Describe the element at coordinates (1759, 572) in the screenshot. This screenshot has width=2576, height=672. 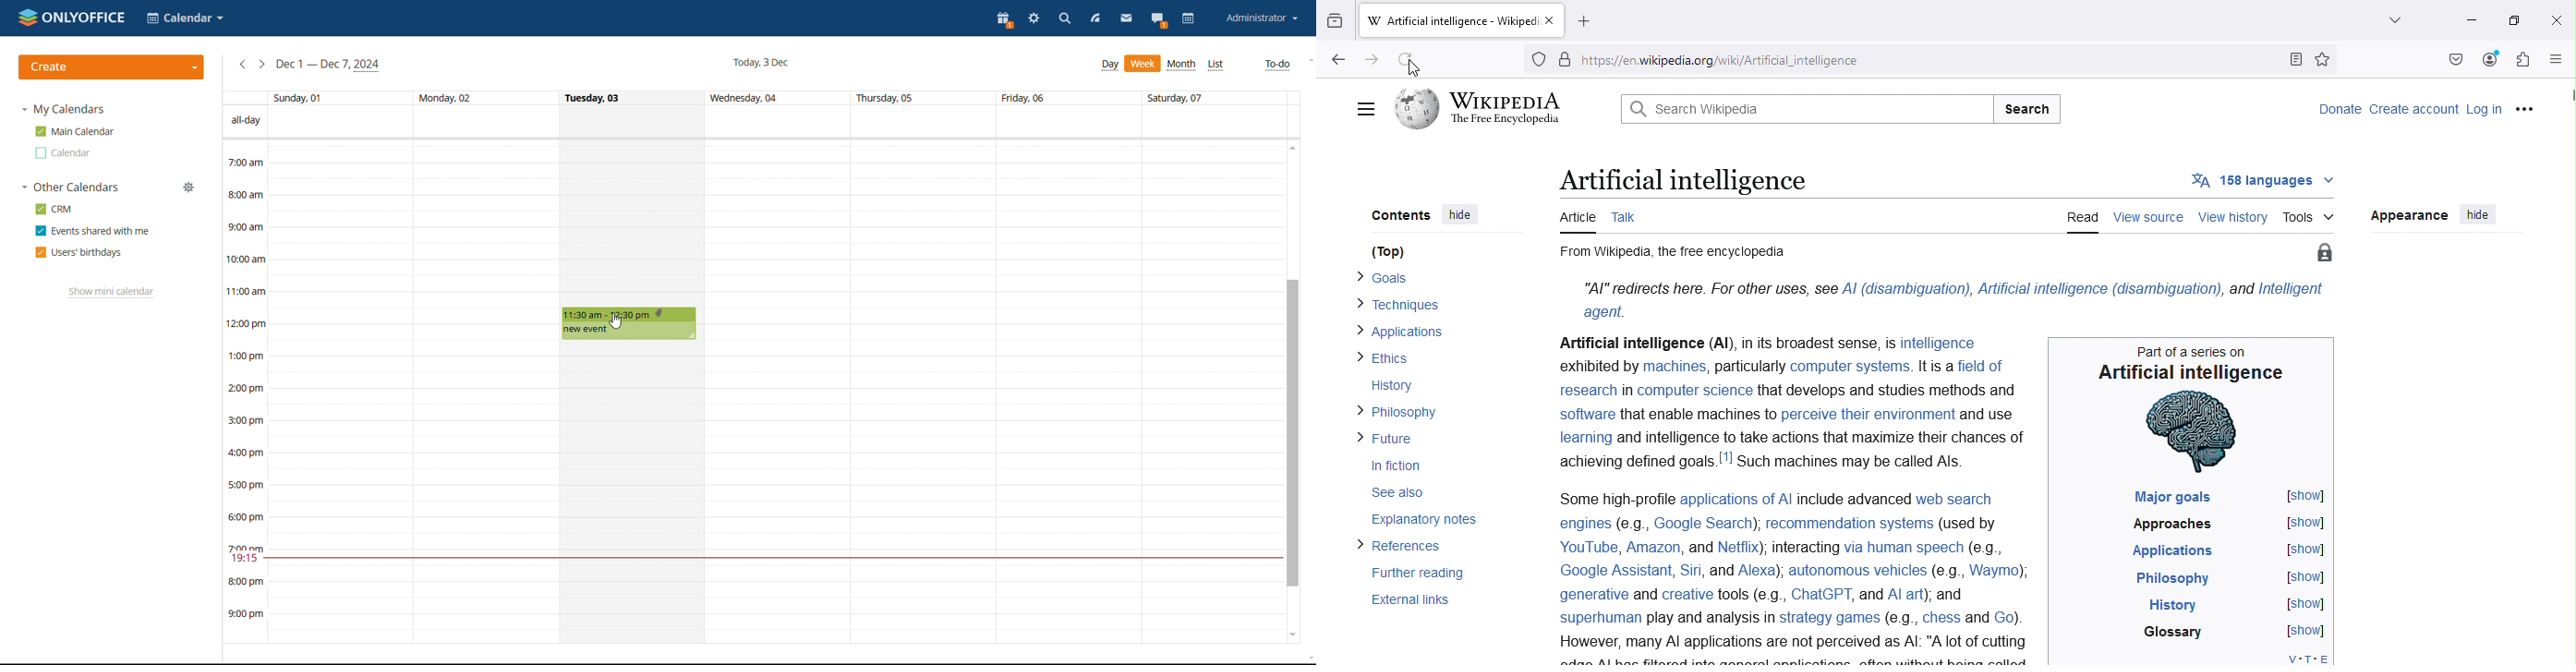
I see `| Alexa)` at that location.